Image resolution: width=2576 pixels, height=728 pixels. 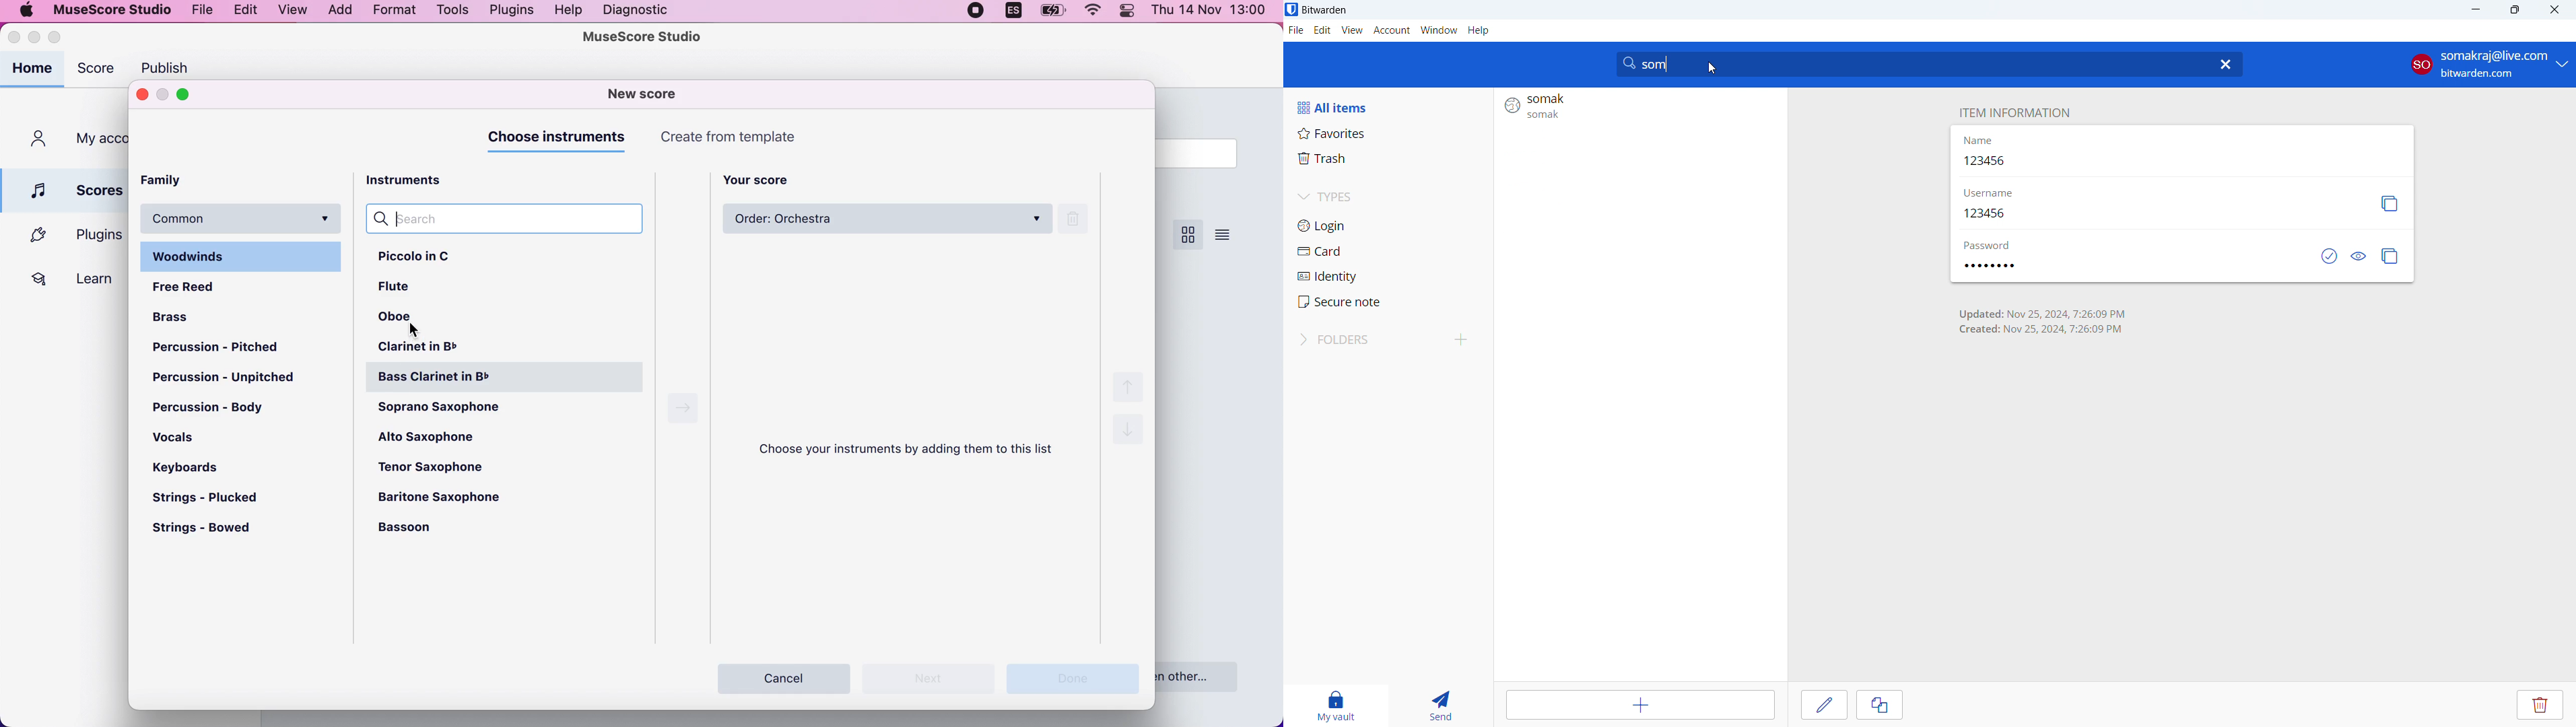 I want to click on remove, so click(x=1078, y=221).